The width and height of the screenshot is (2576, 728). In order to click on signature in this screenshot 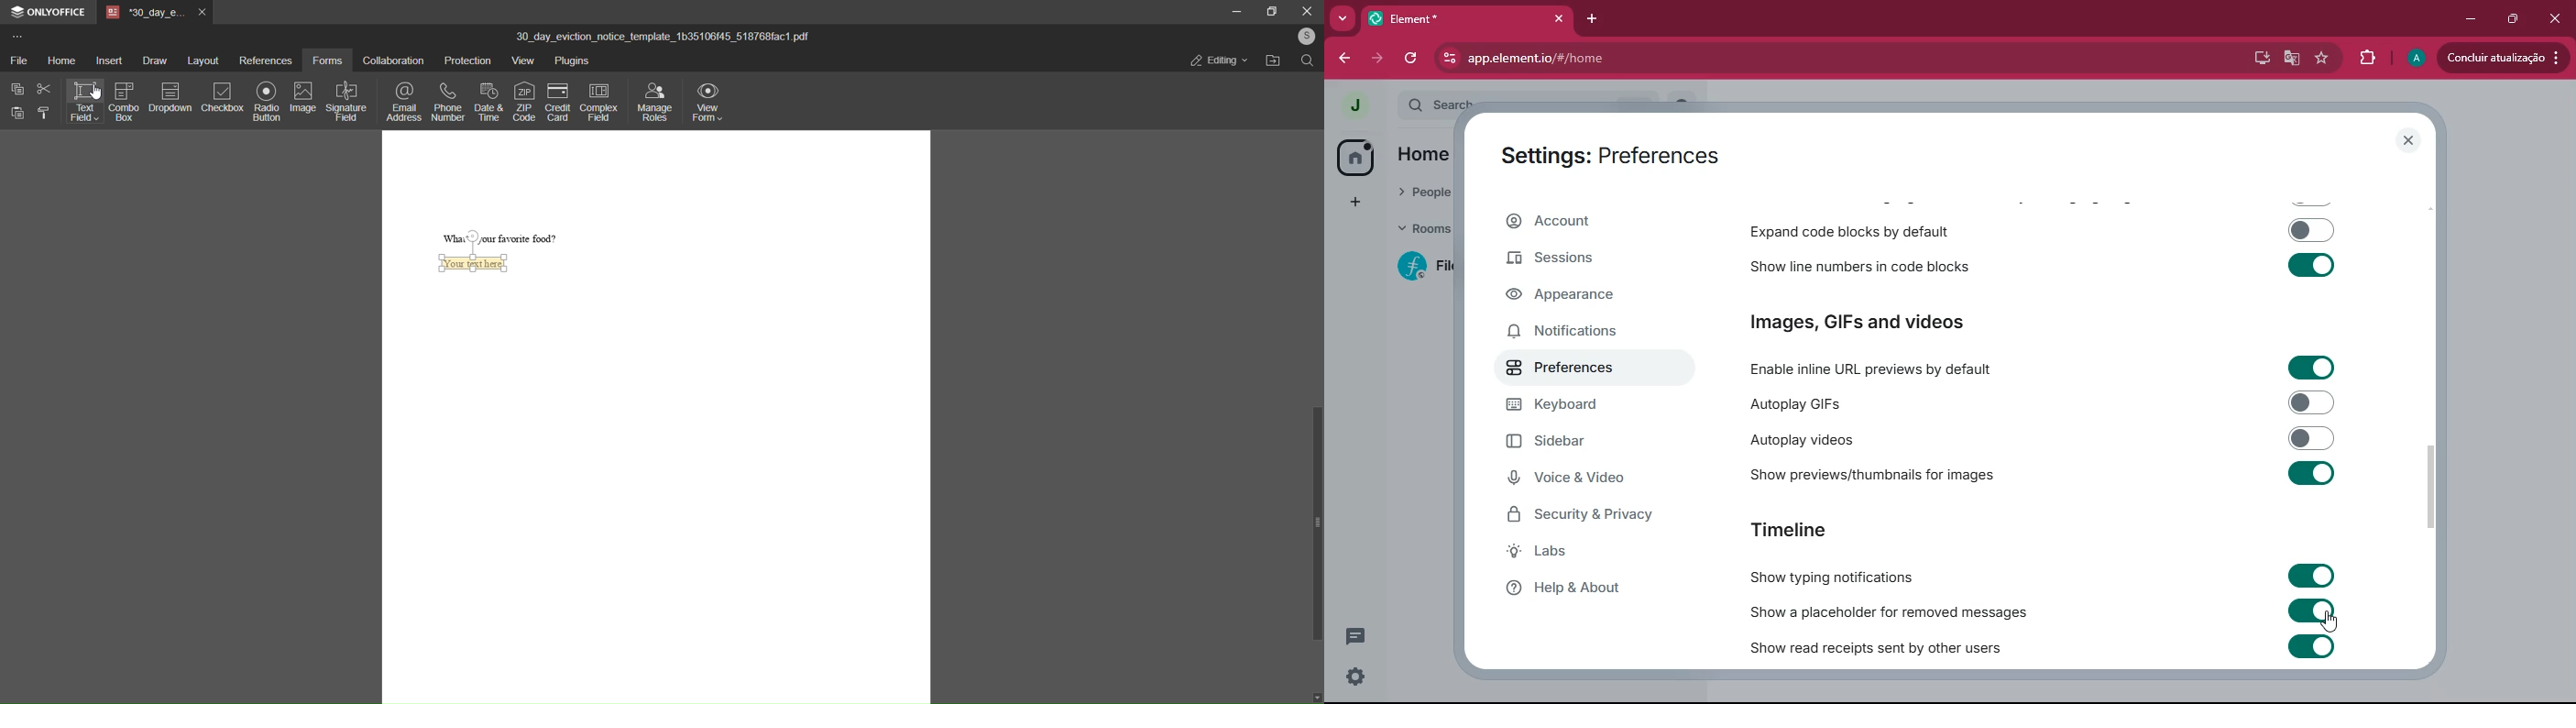, I will do `click(348, 100)`.